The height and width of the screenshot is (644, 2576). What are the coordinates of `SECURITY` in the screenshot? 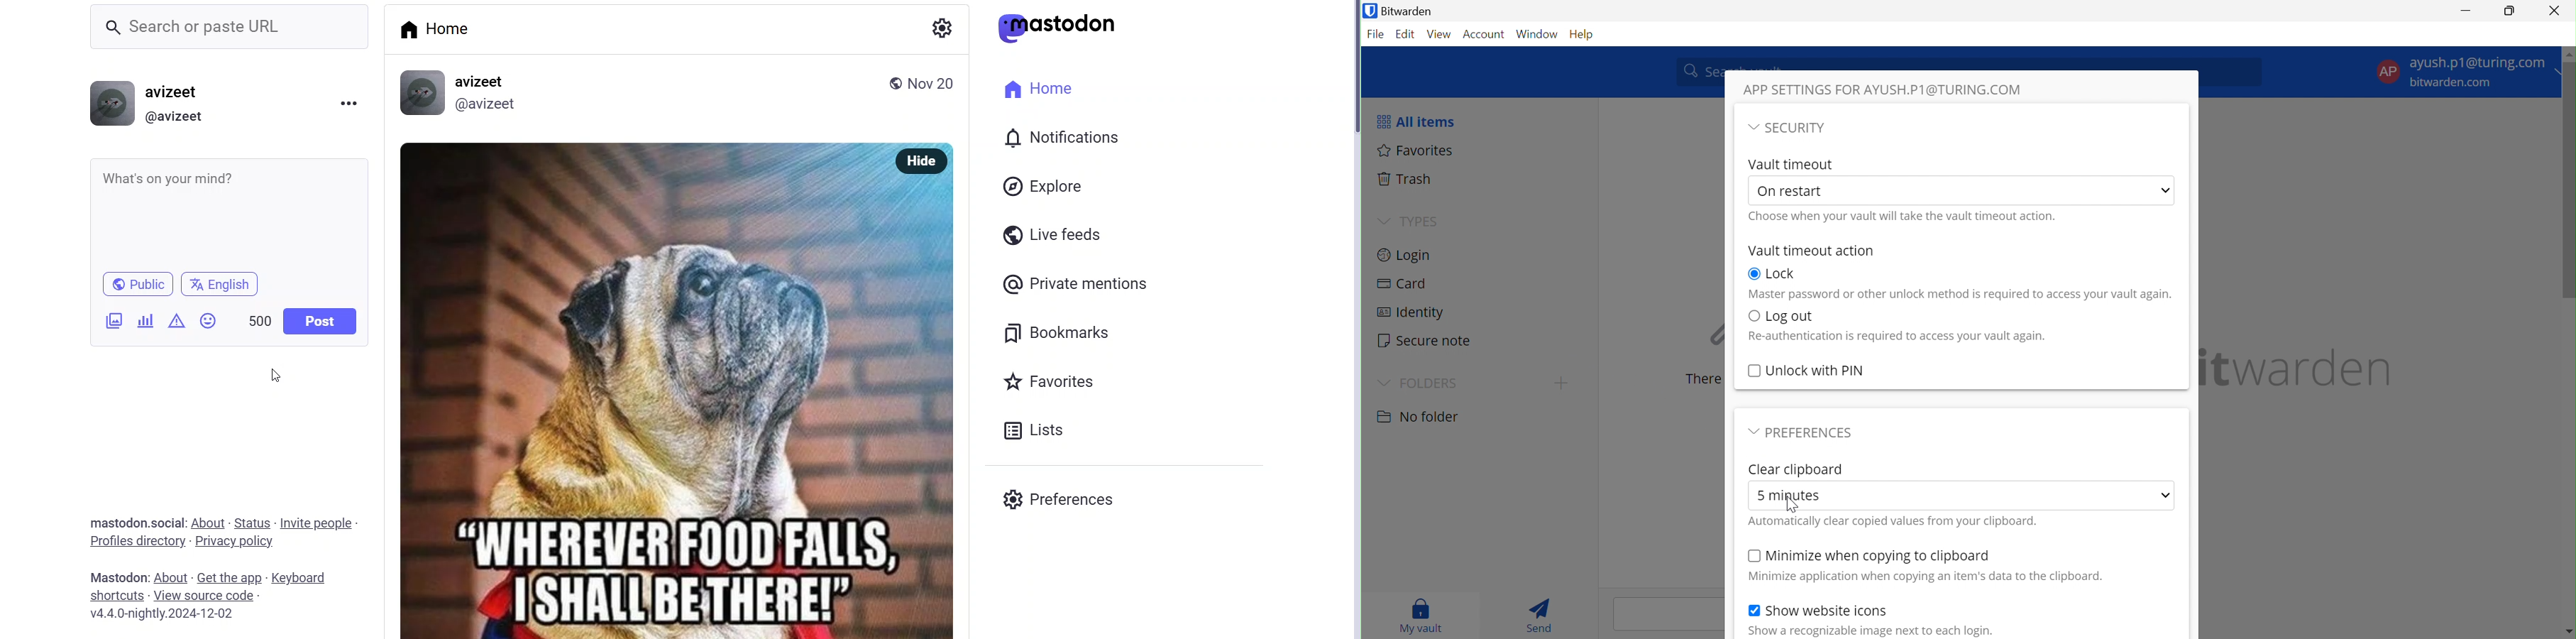 It's located at (1800, 127).